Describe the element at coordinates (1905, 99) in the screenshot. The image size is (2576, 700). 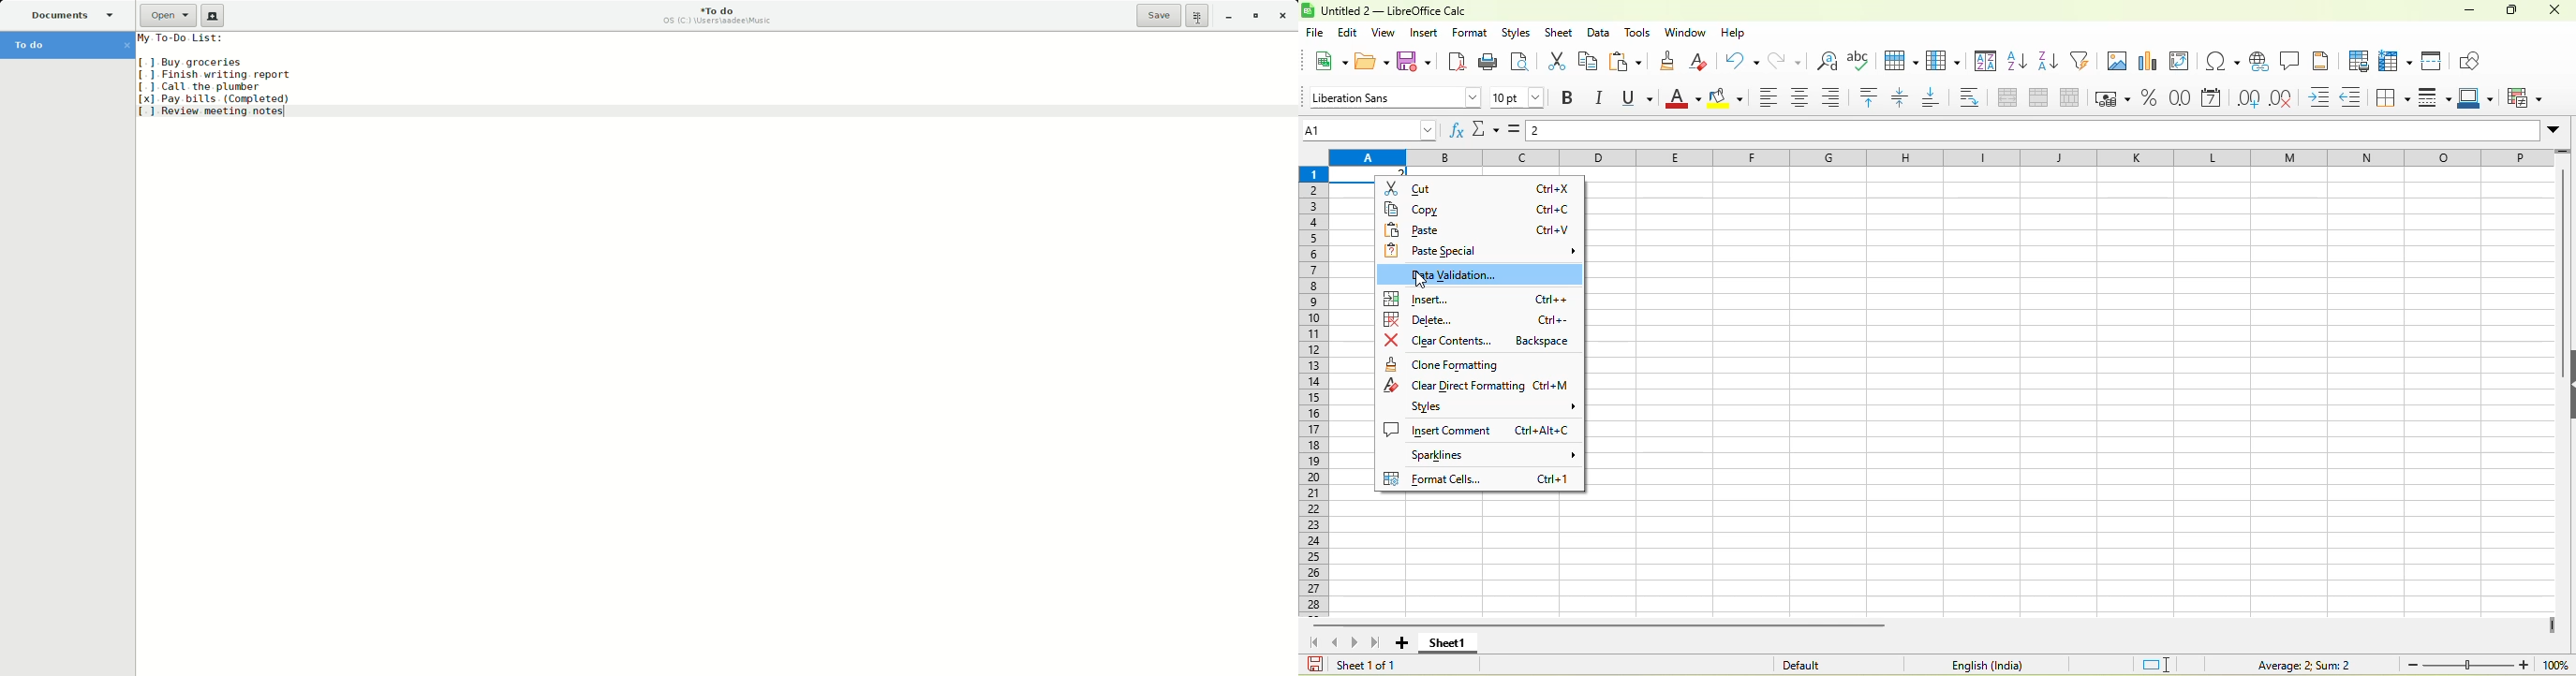
I see `center vertically` at that location.